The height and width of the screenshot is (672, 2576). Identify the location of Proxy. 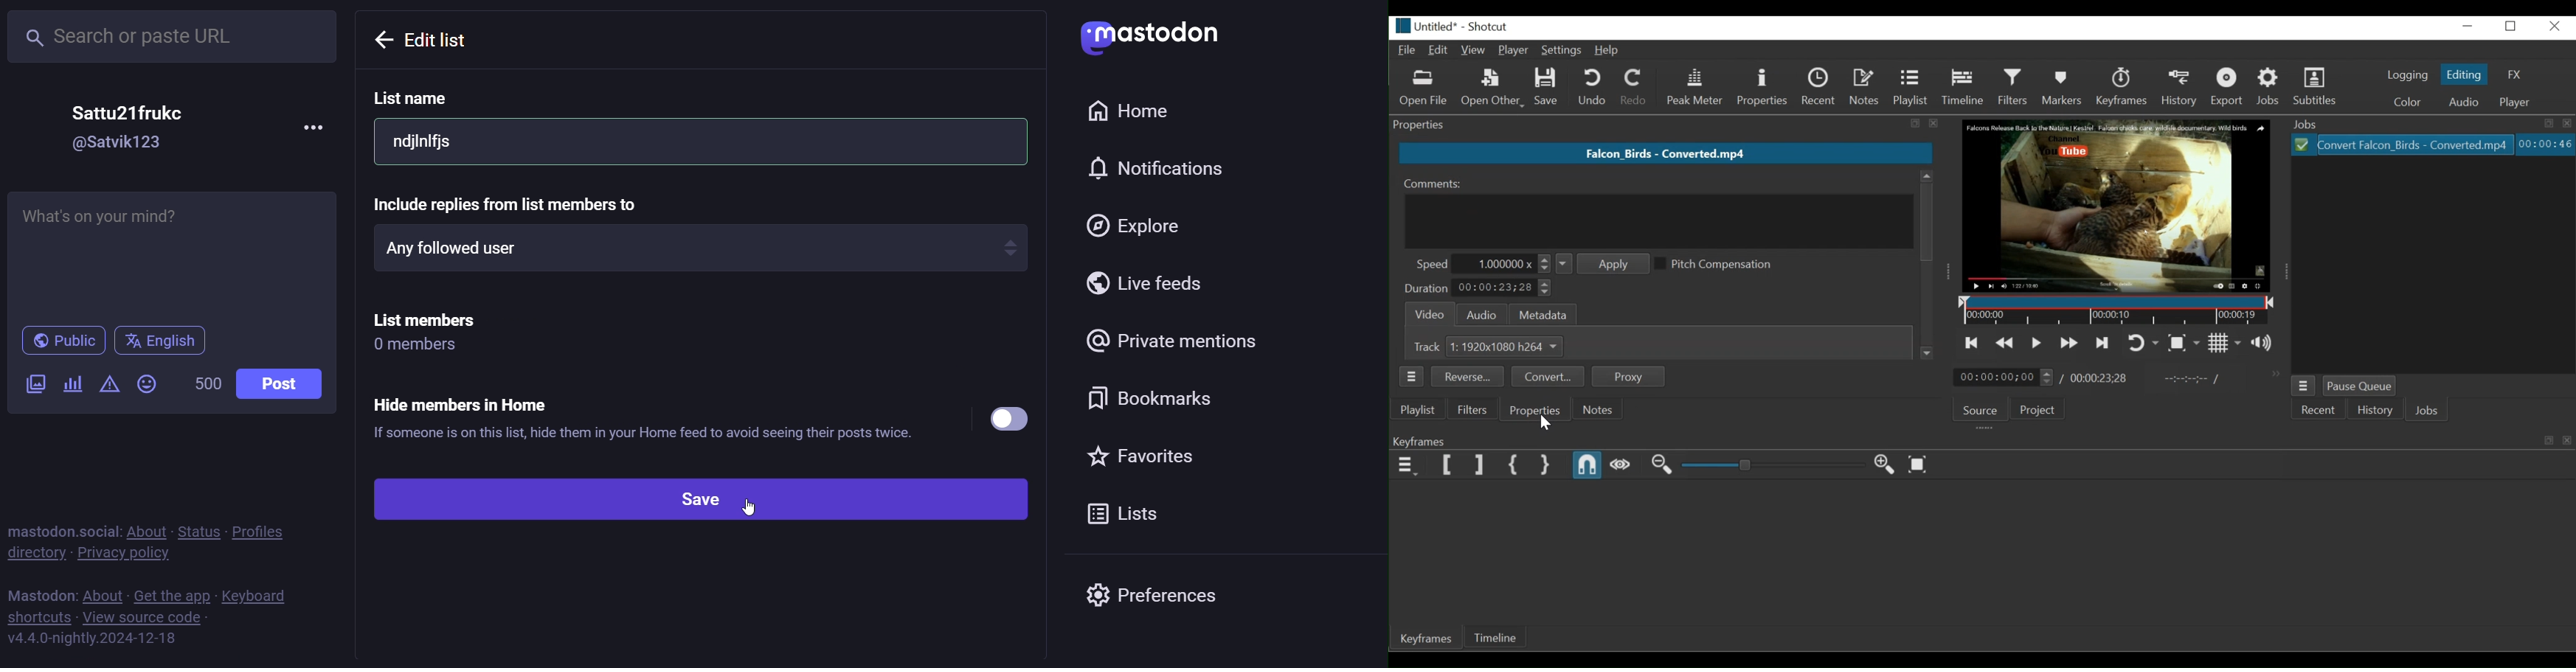
(1628, 376).